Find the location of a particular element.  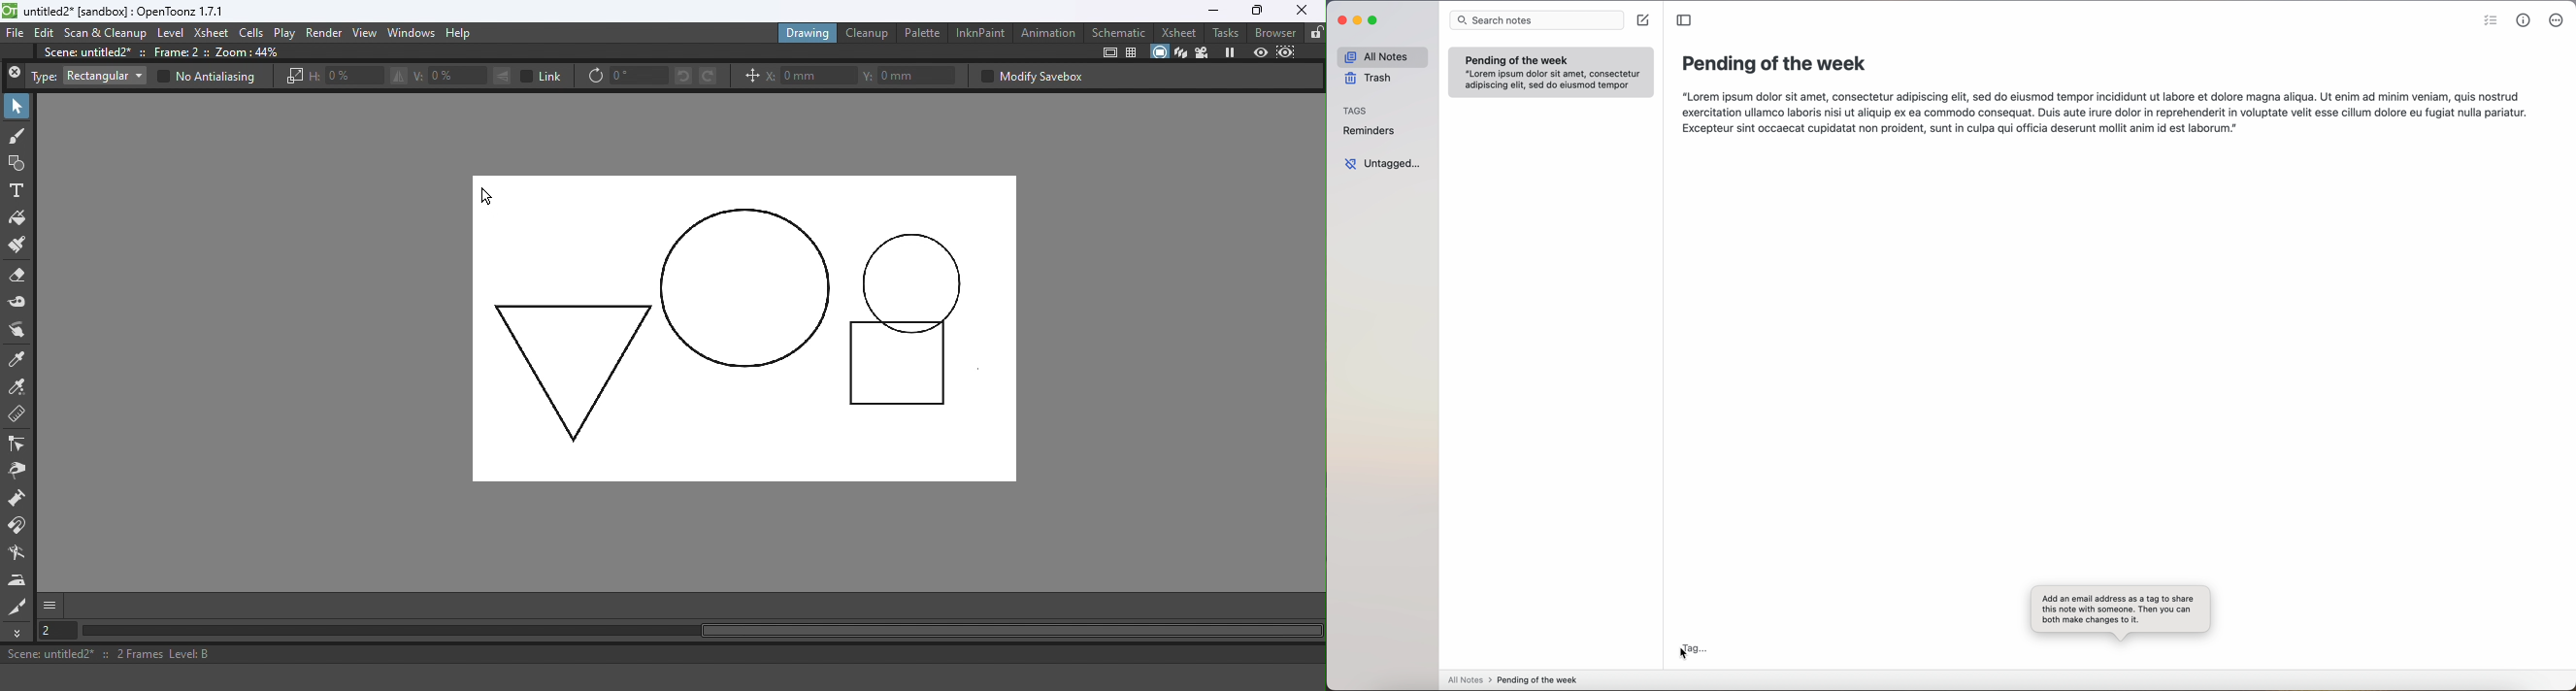

toggle sidebar is located at coordinates (1684, 21).